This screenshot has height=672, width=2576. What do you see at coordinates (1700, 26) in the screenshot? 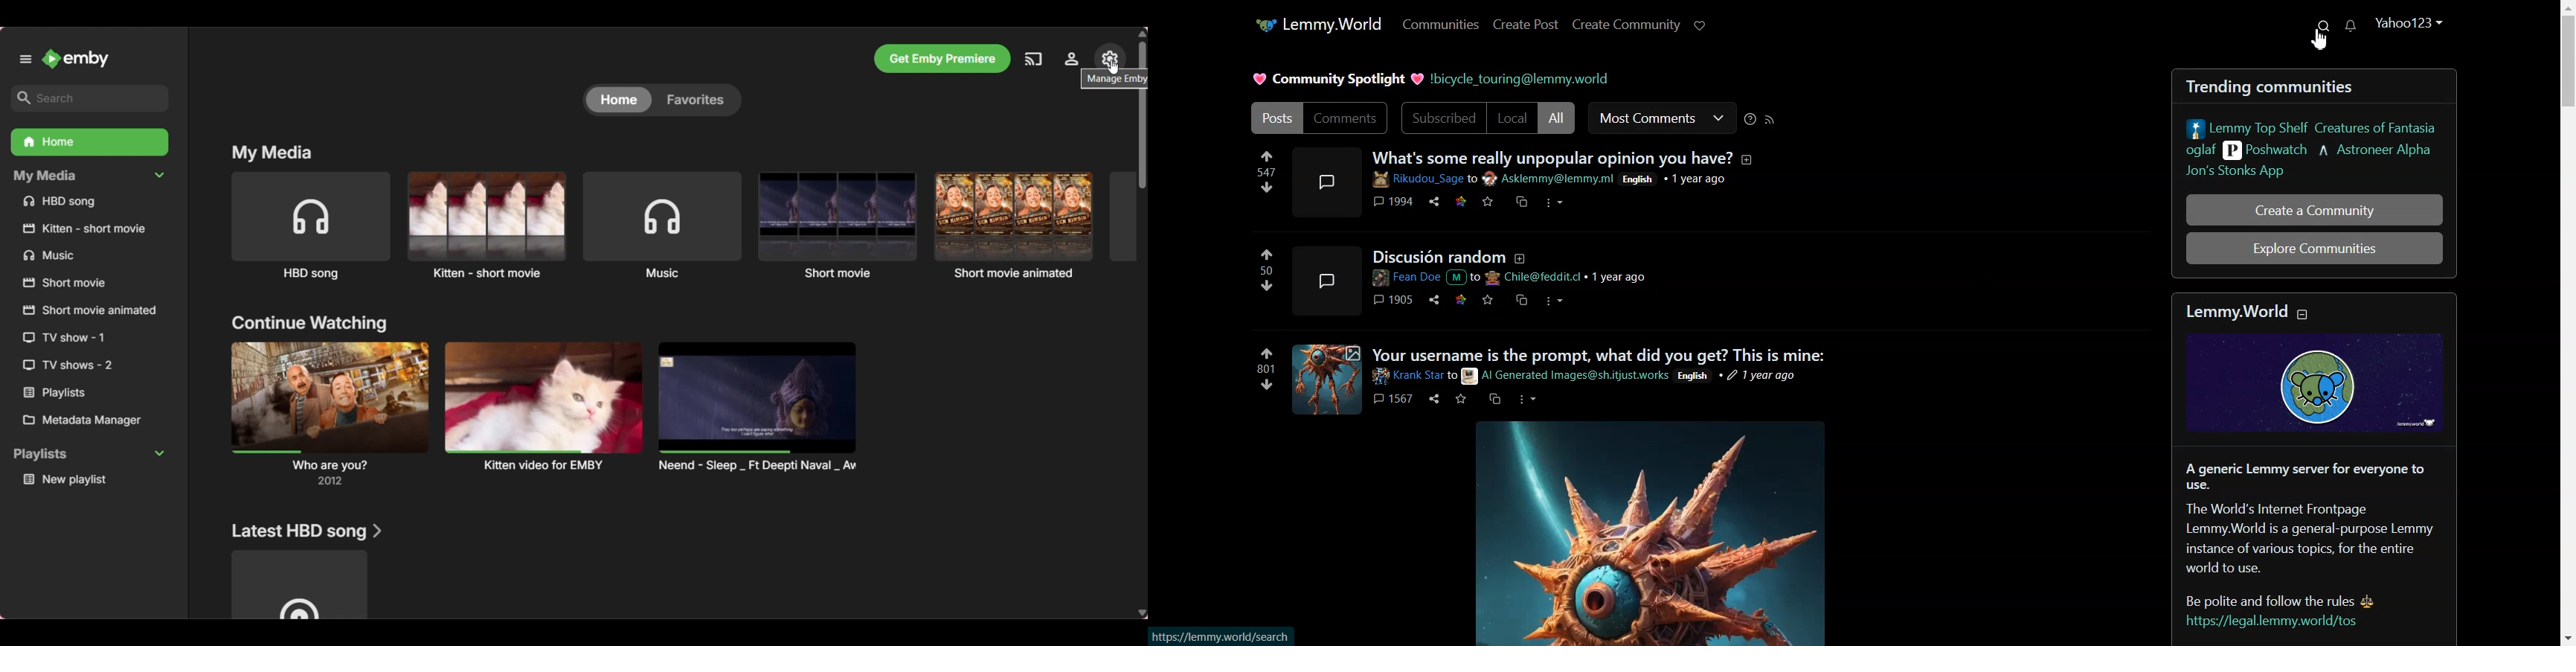
I see `Support Limmy` at bounding box center [1700, 26].